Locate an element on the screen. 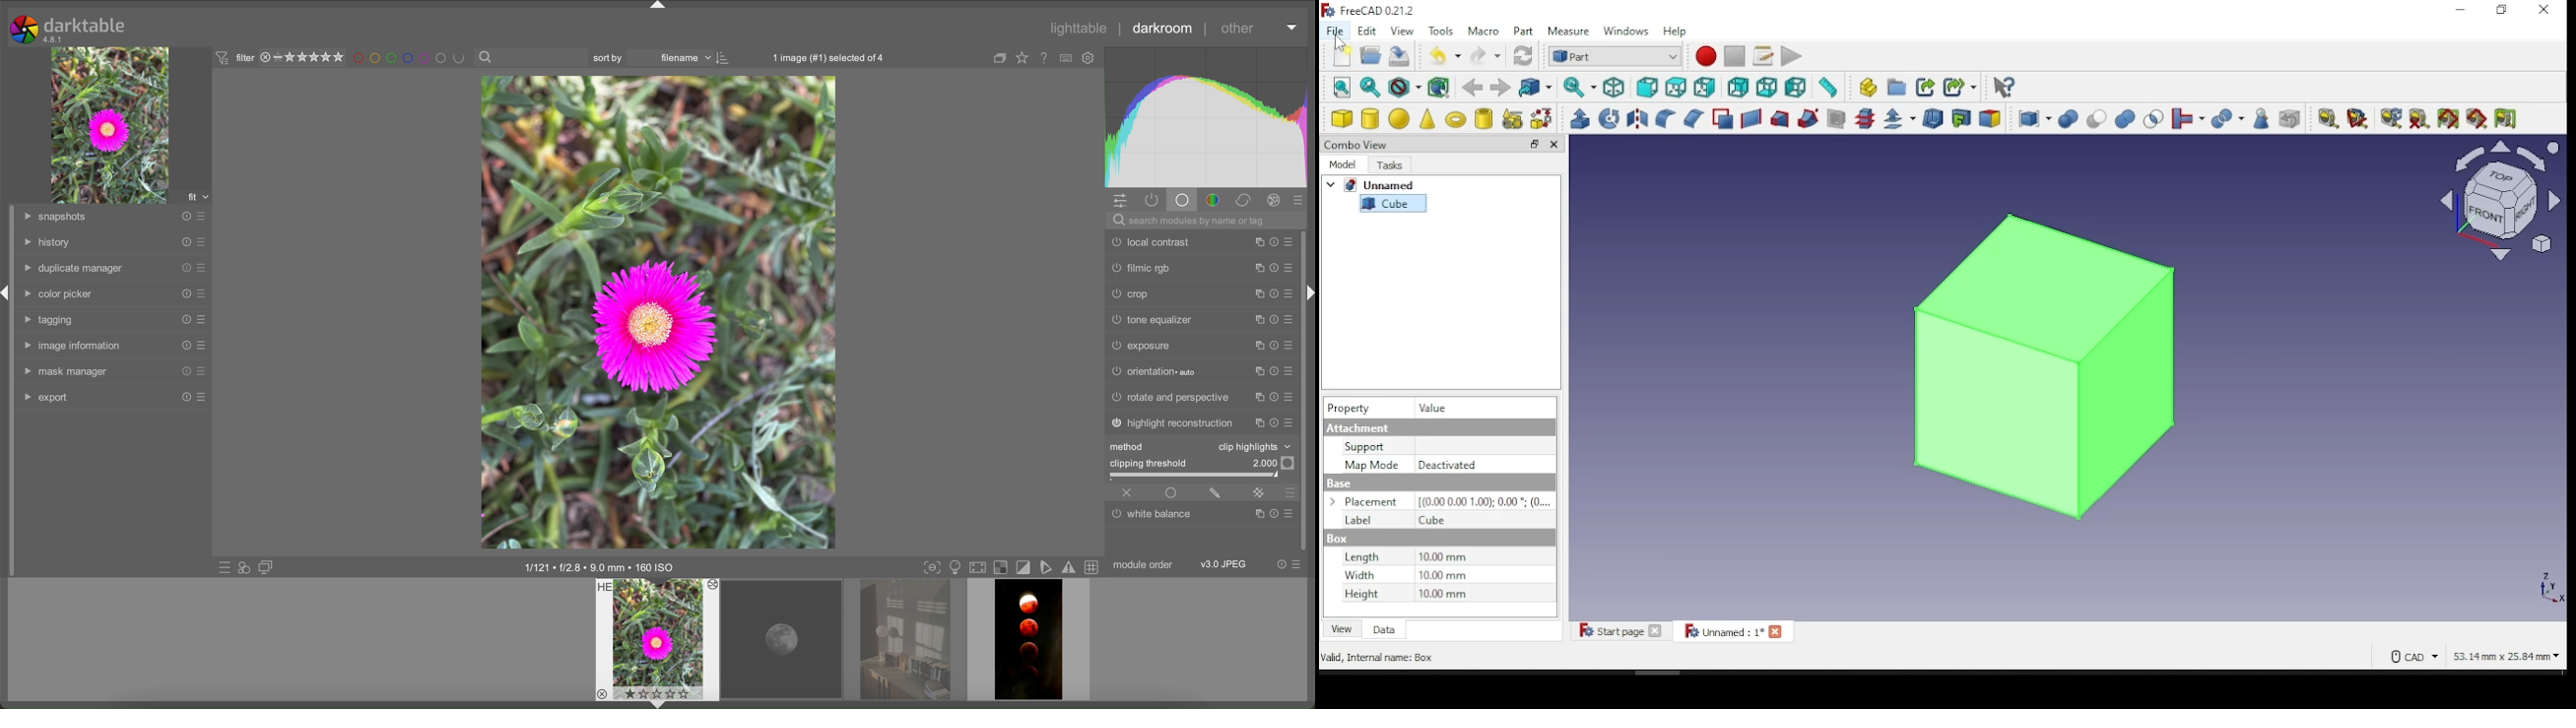  copy is located at coordinates (1255, 294).